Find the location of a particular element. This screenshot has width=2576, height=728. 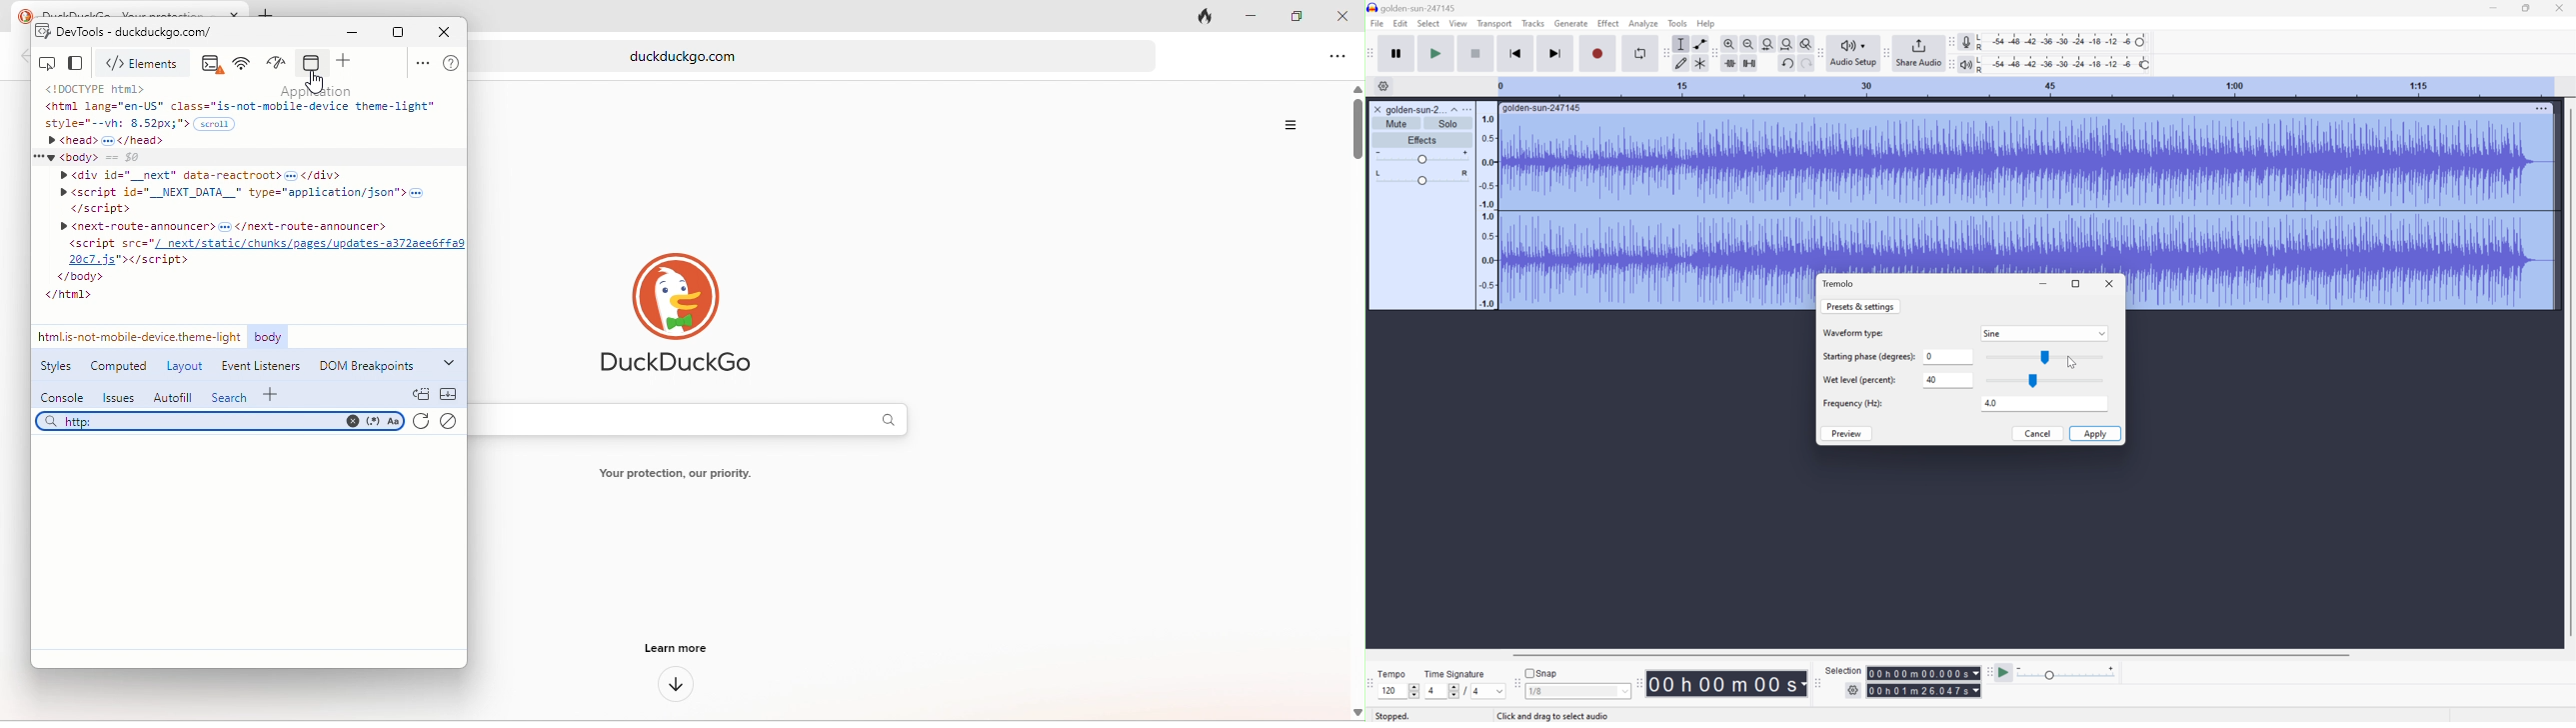

Audacity playback meter toolbar is located at coordinates (1951, 63).